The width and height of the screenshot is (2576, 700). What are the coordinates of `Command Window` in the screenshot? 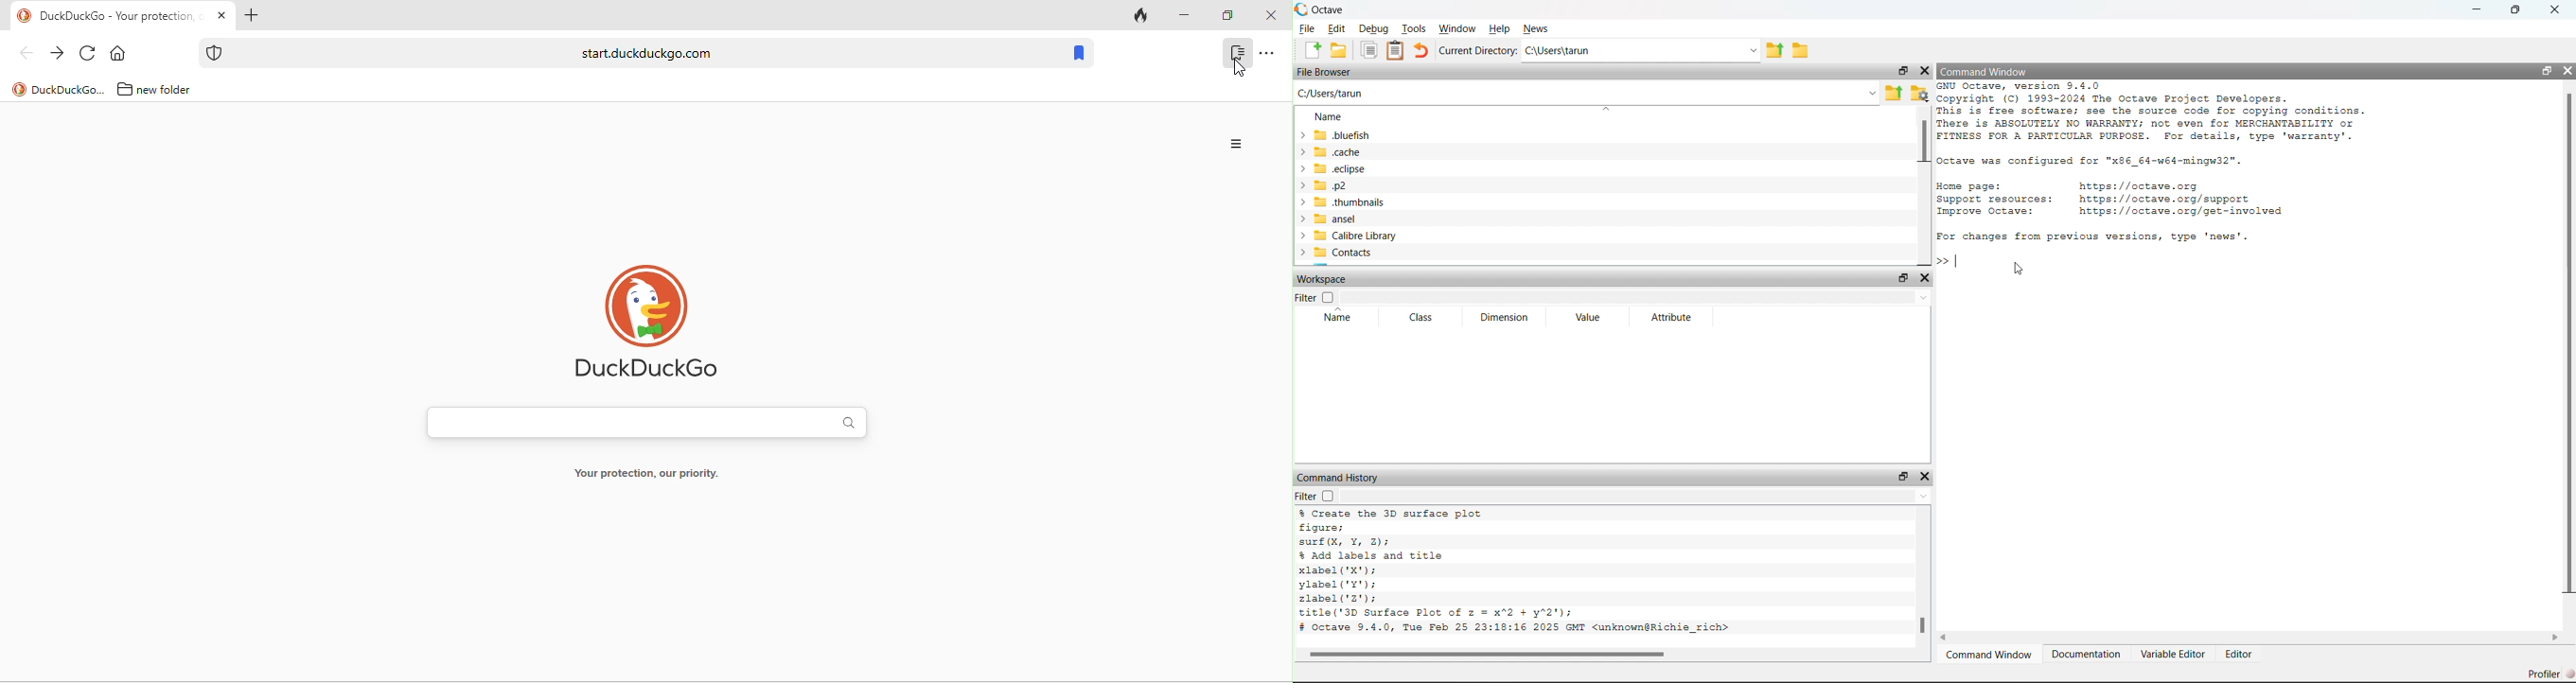 It's located at (1984, 70).